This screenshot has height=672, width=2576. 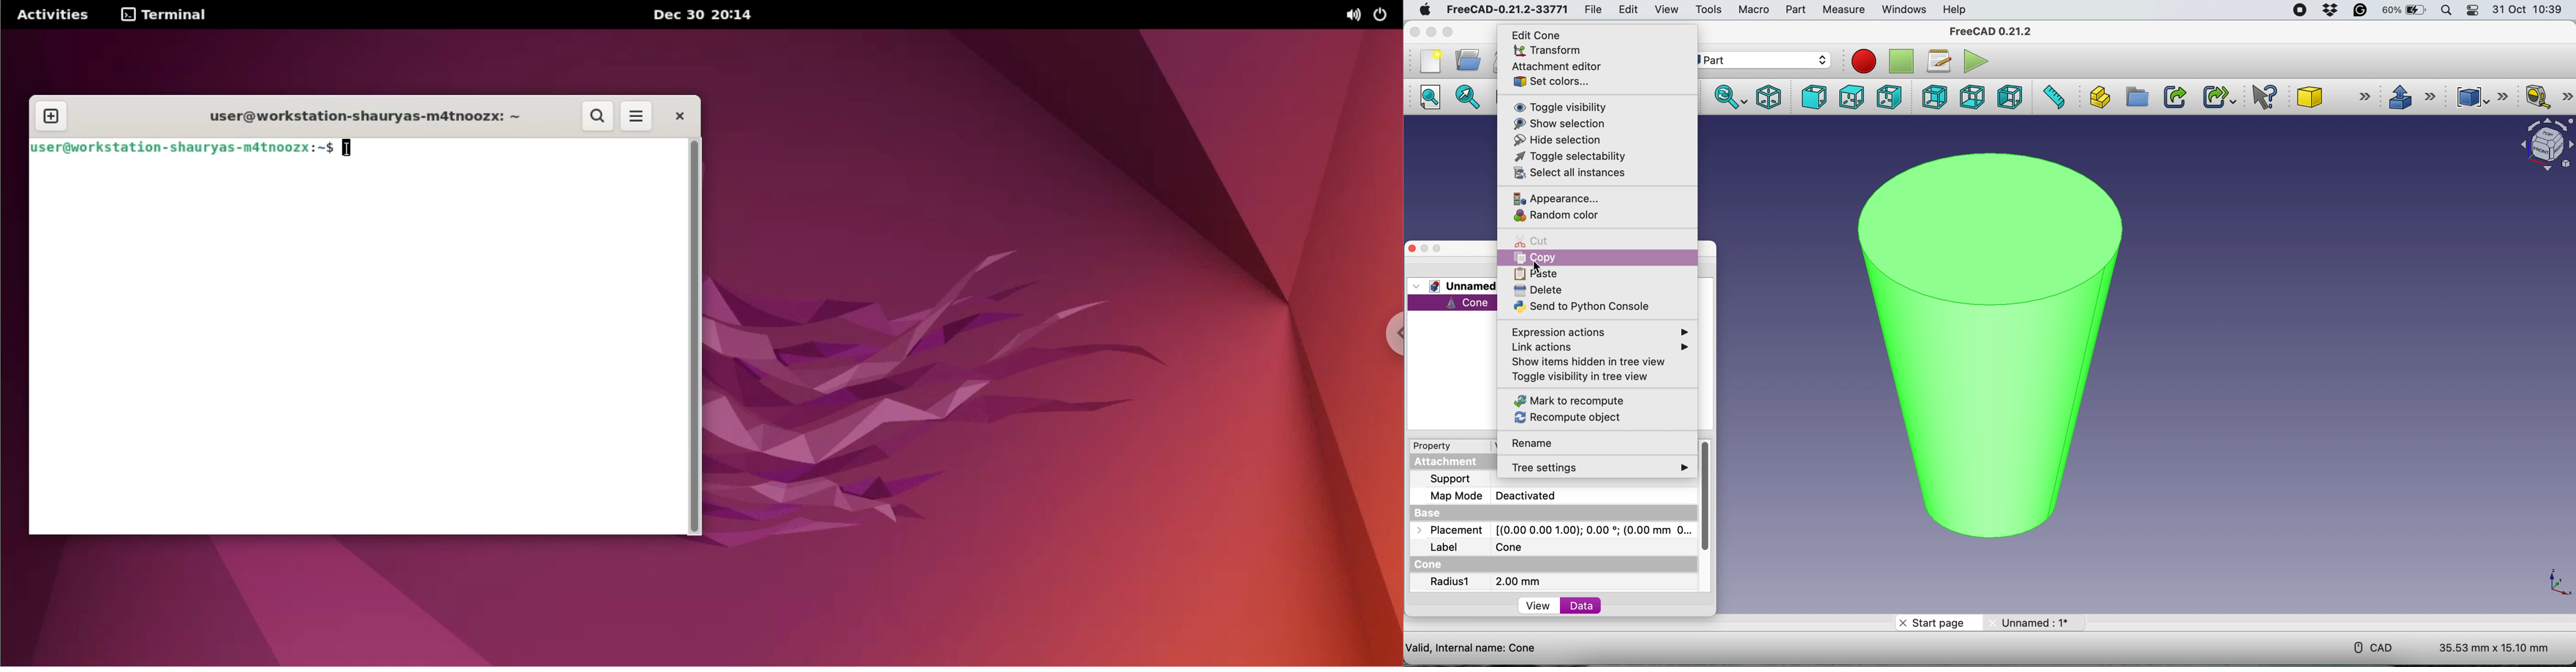 What do you see at coordinates (2327, 11) in the screenshot?
I see `dropbox` at bounding box center [2327, 11].